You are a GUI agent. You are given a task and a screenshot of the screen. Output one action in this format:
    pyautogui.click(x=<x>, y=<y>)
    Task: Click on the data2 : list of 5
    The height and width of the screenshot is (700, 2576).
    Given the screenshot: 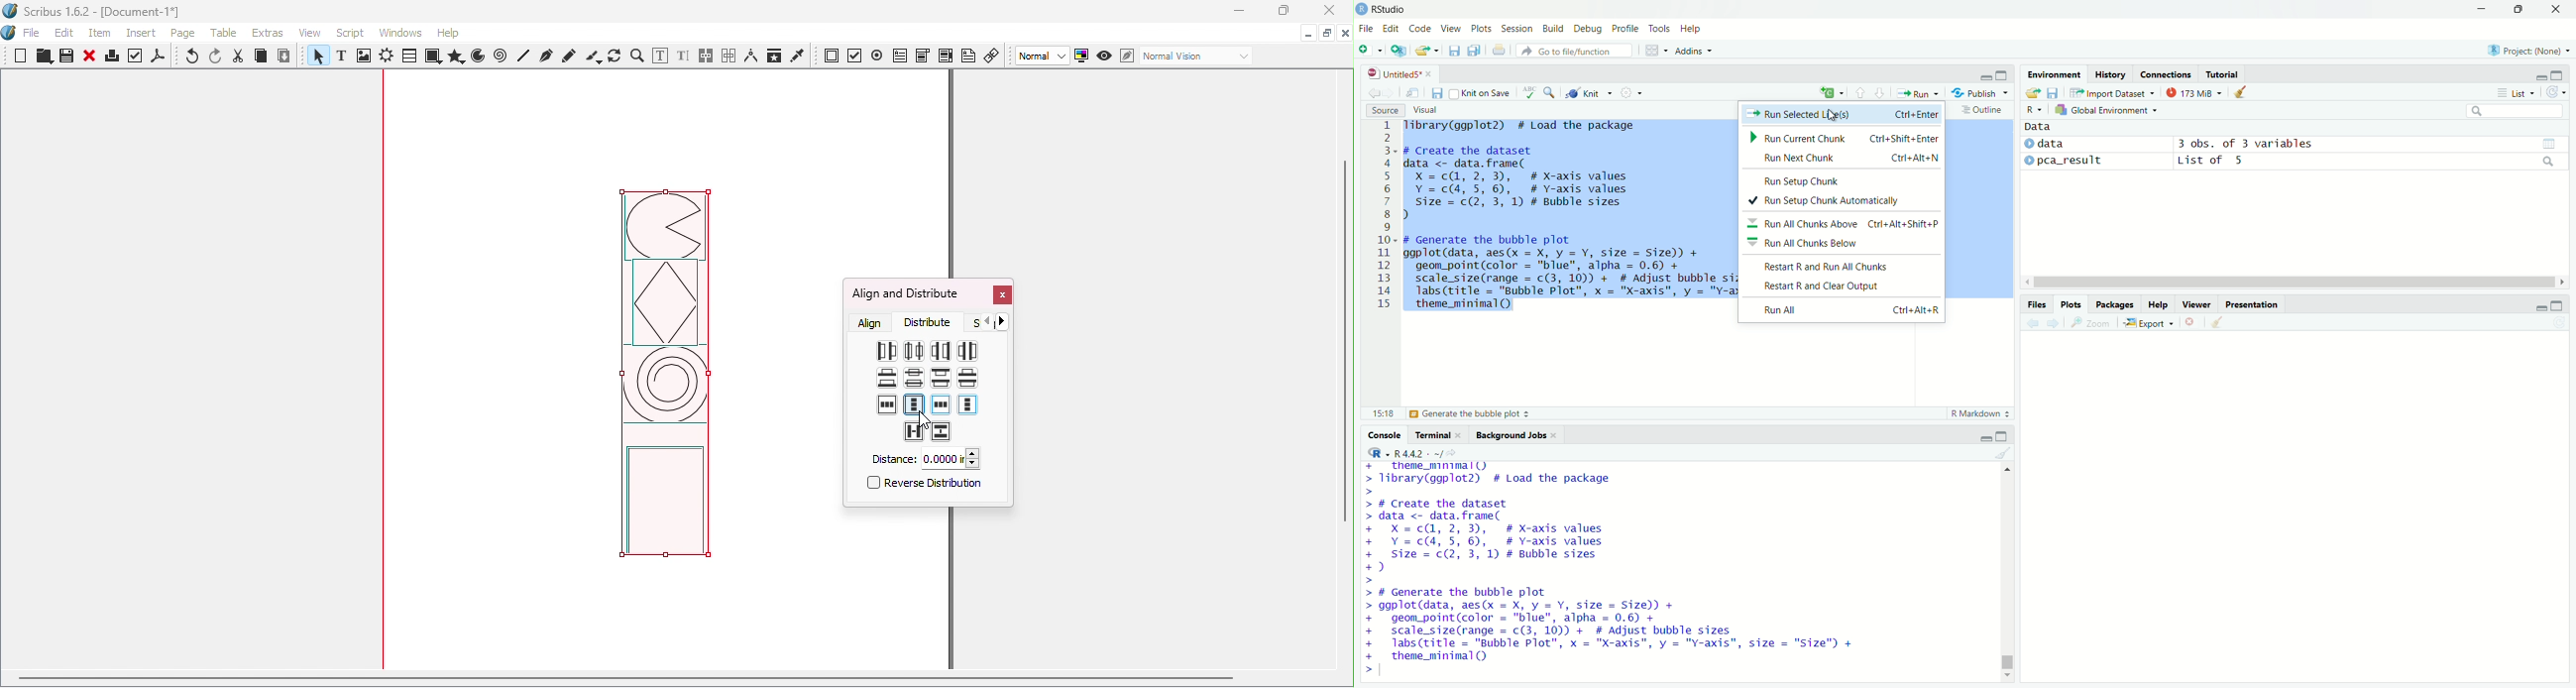 What is the action you would take?
    pyautogui.click(x=2370, y=162)
    